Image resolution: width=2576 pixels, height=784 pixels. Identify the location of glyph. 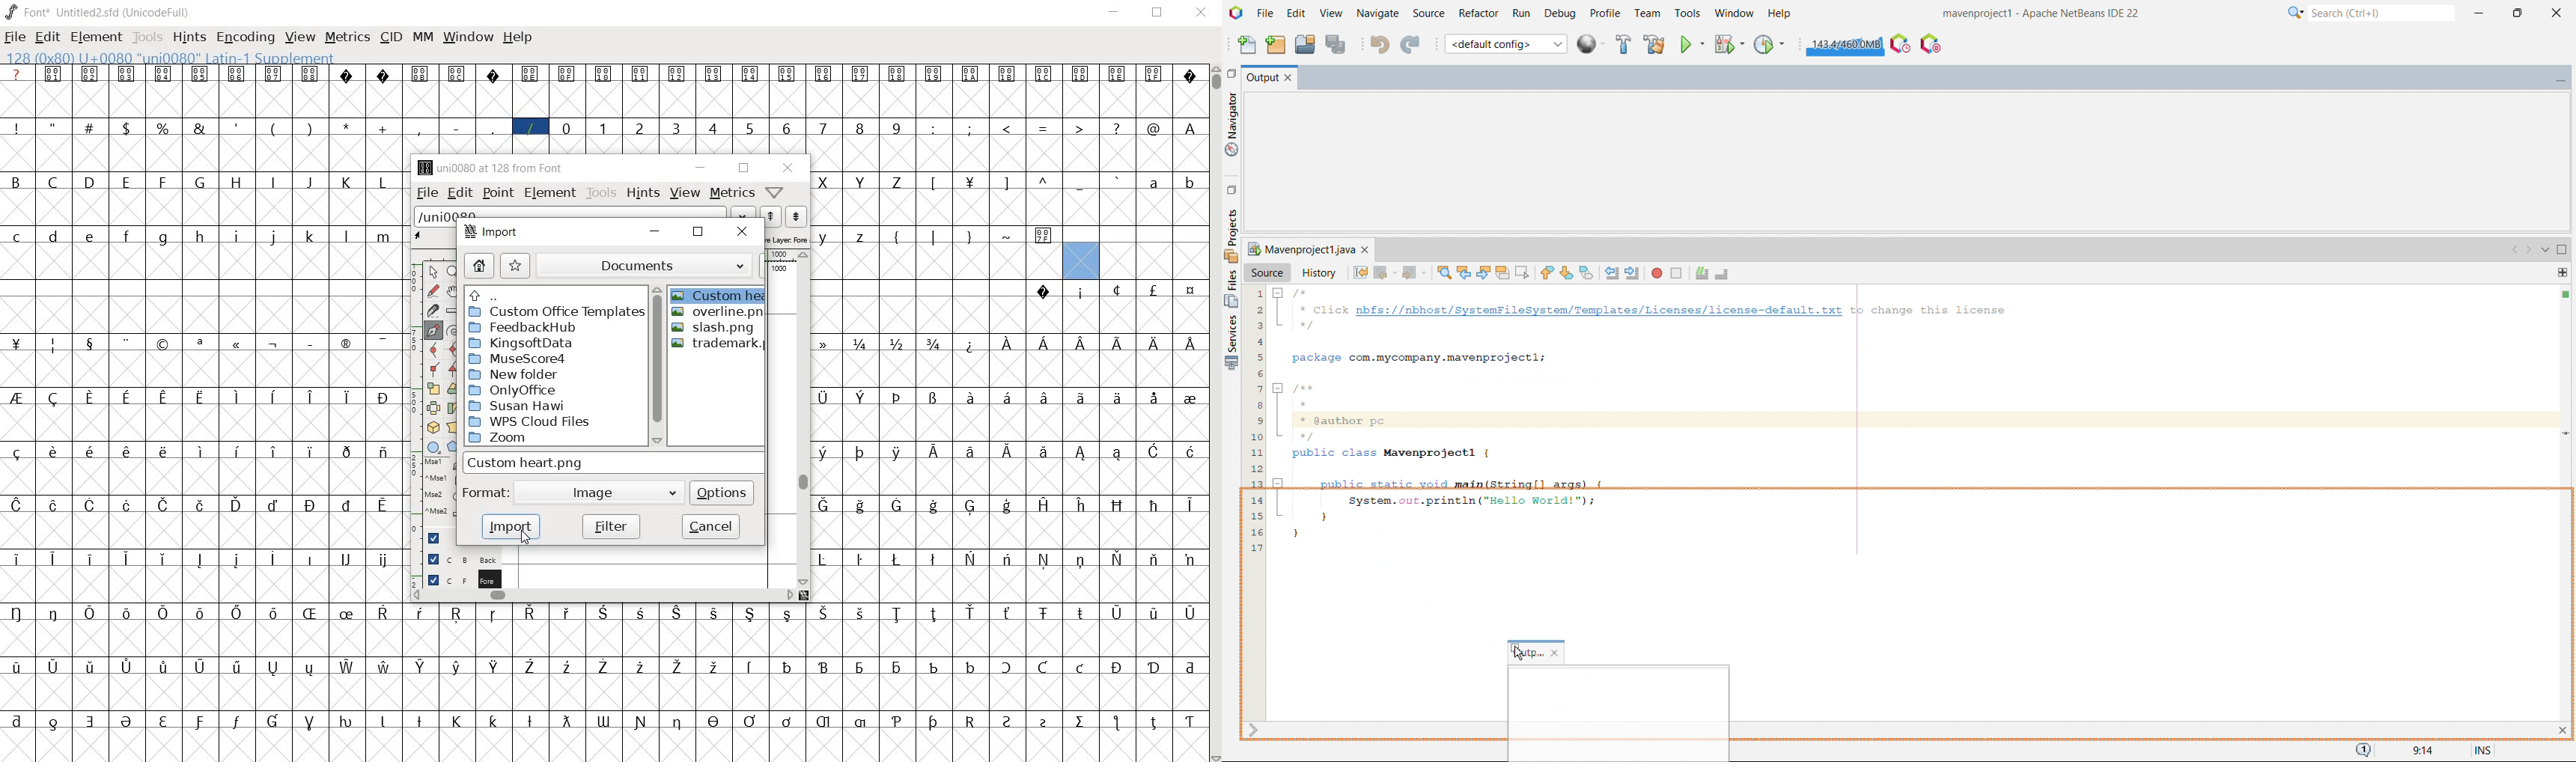
(897, 344).